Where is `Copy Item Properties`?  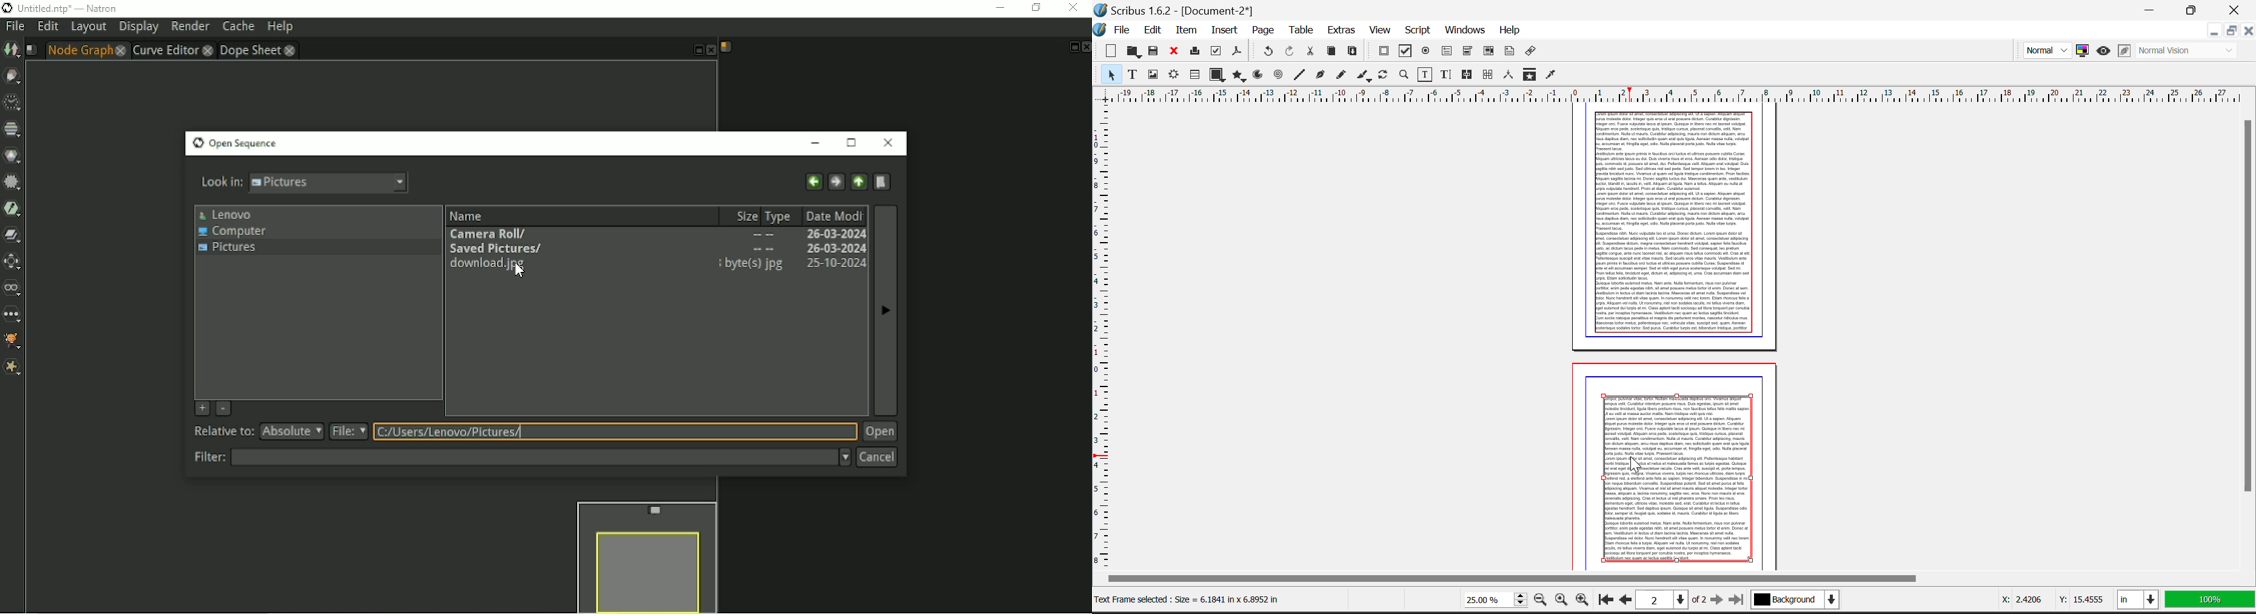 Copy Item Properties is located at coordinates (1529, 75).